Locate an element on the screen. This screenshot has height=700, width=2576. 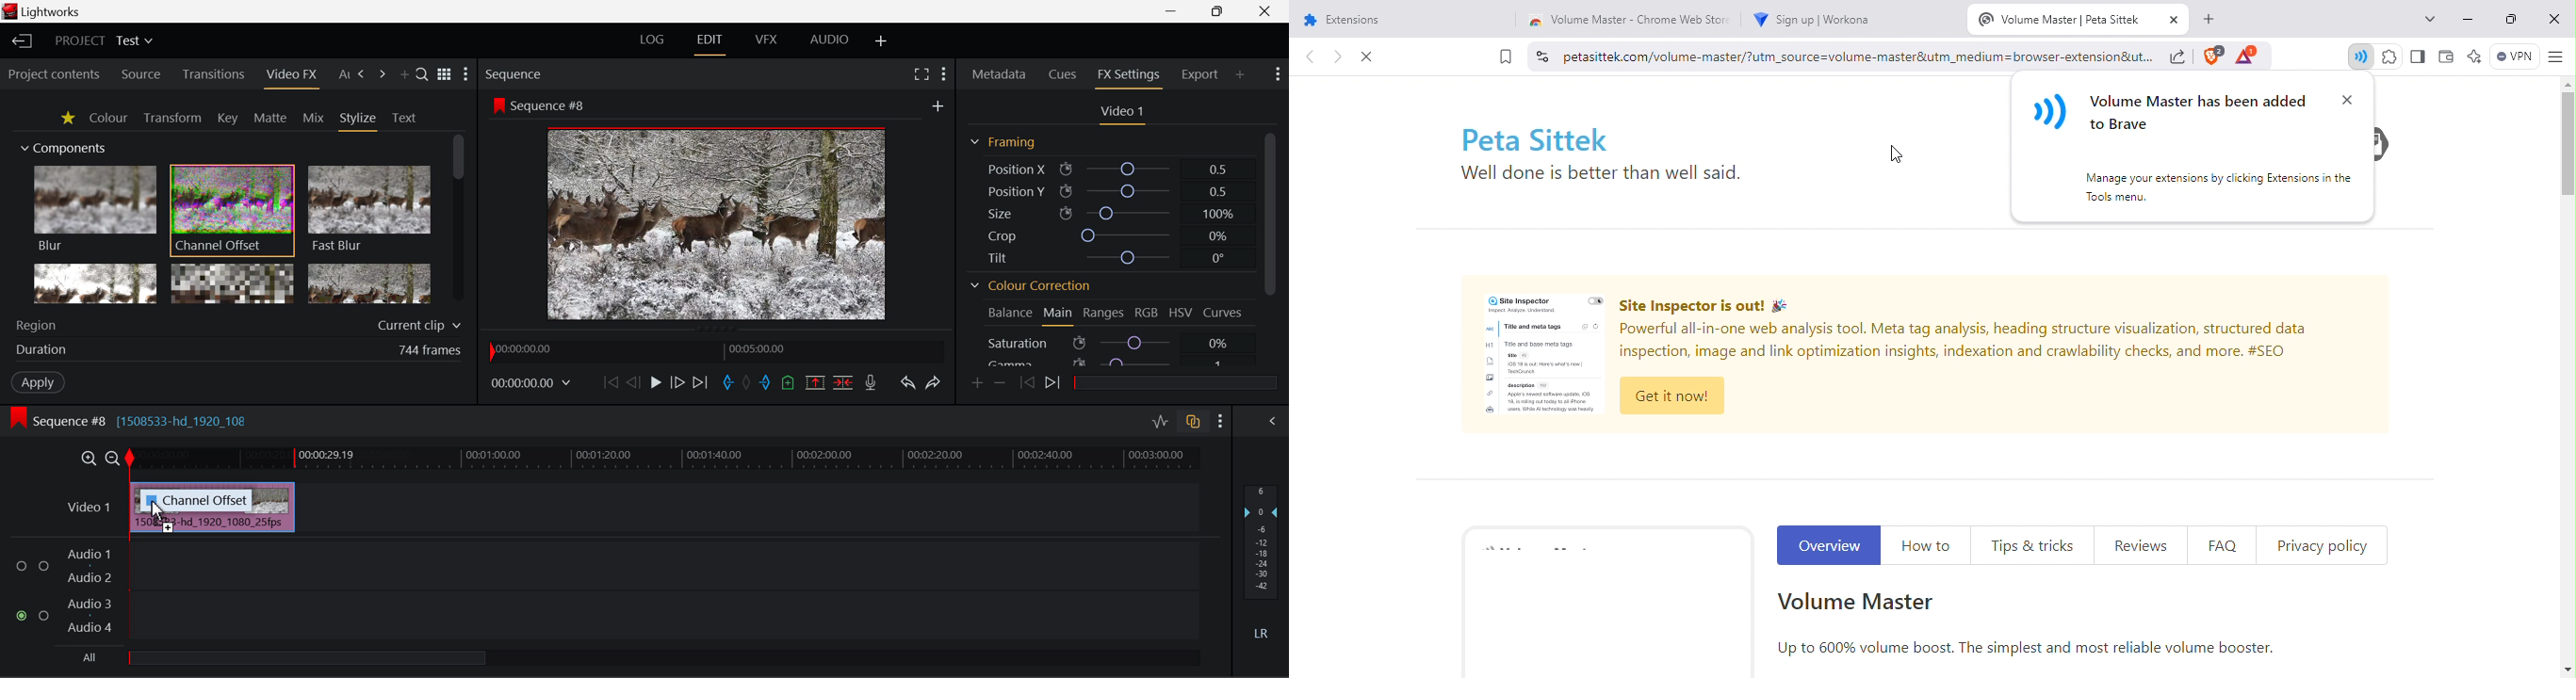
Timeline Zoom In is located at coordinates (88, 460).